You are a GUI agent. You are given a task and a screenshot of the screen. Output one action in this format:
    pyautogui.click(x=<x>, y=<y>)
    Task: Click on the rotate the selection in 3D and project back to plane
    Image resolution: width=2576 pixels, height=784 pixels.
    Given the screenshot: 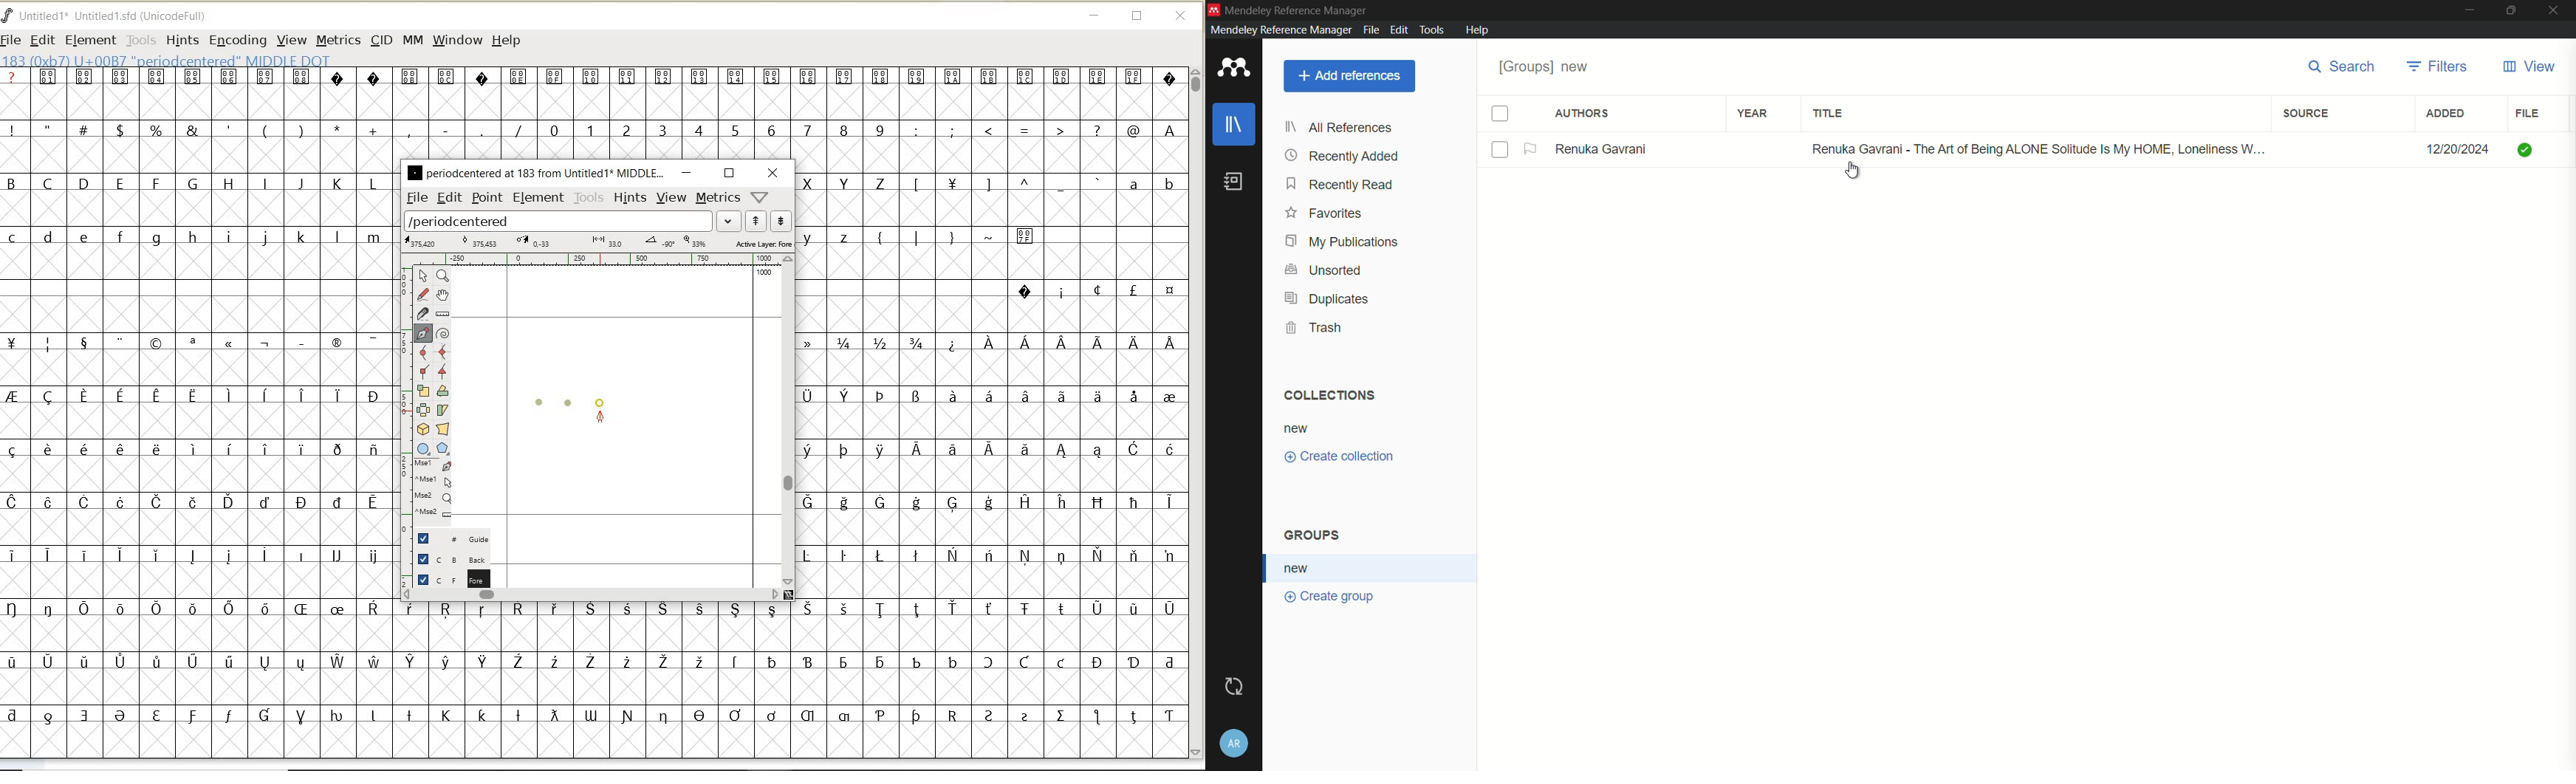 What is the action you would take?
    pyautogui.click(x=422, y=428)
    